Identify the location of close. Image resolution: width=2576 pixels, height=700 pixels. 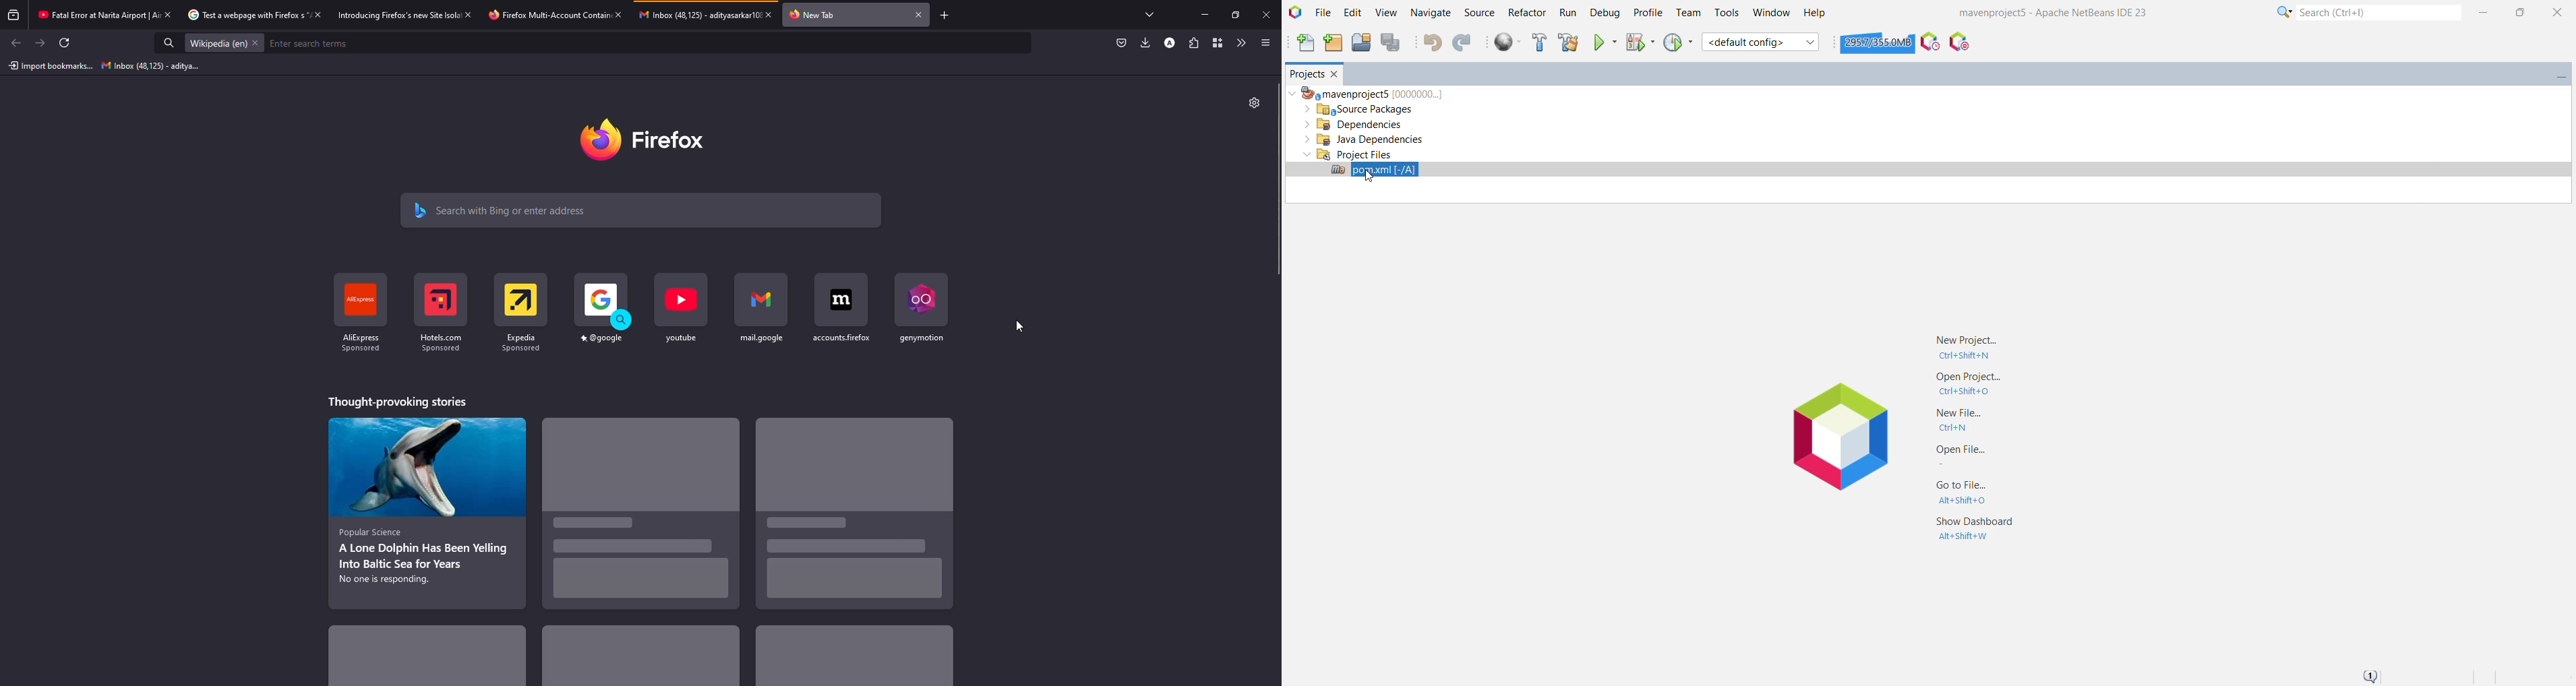
(919, 14).